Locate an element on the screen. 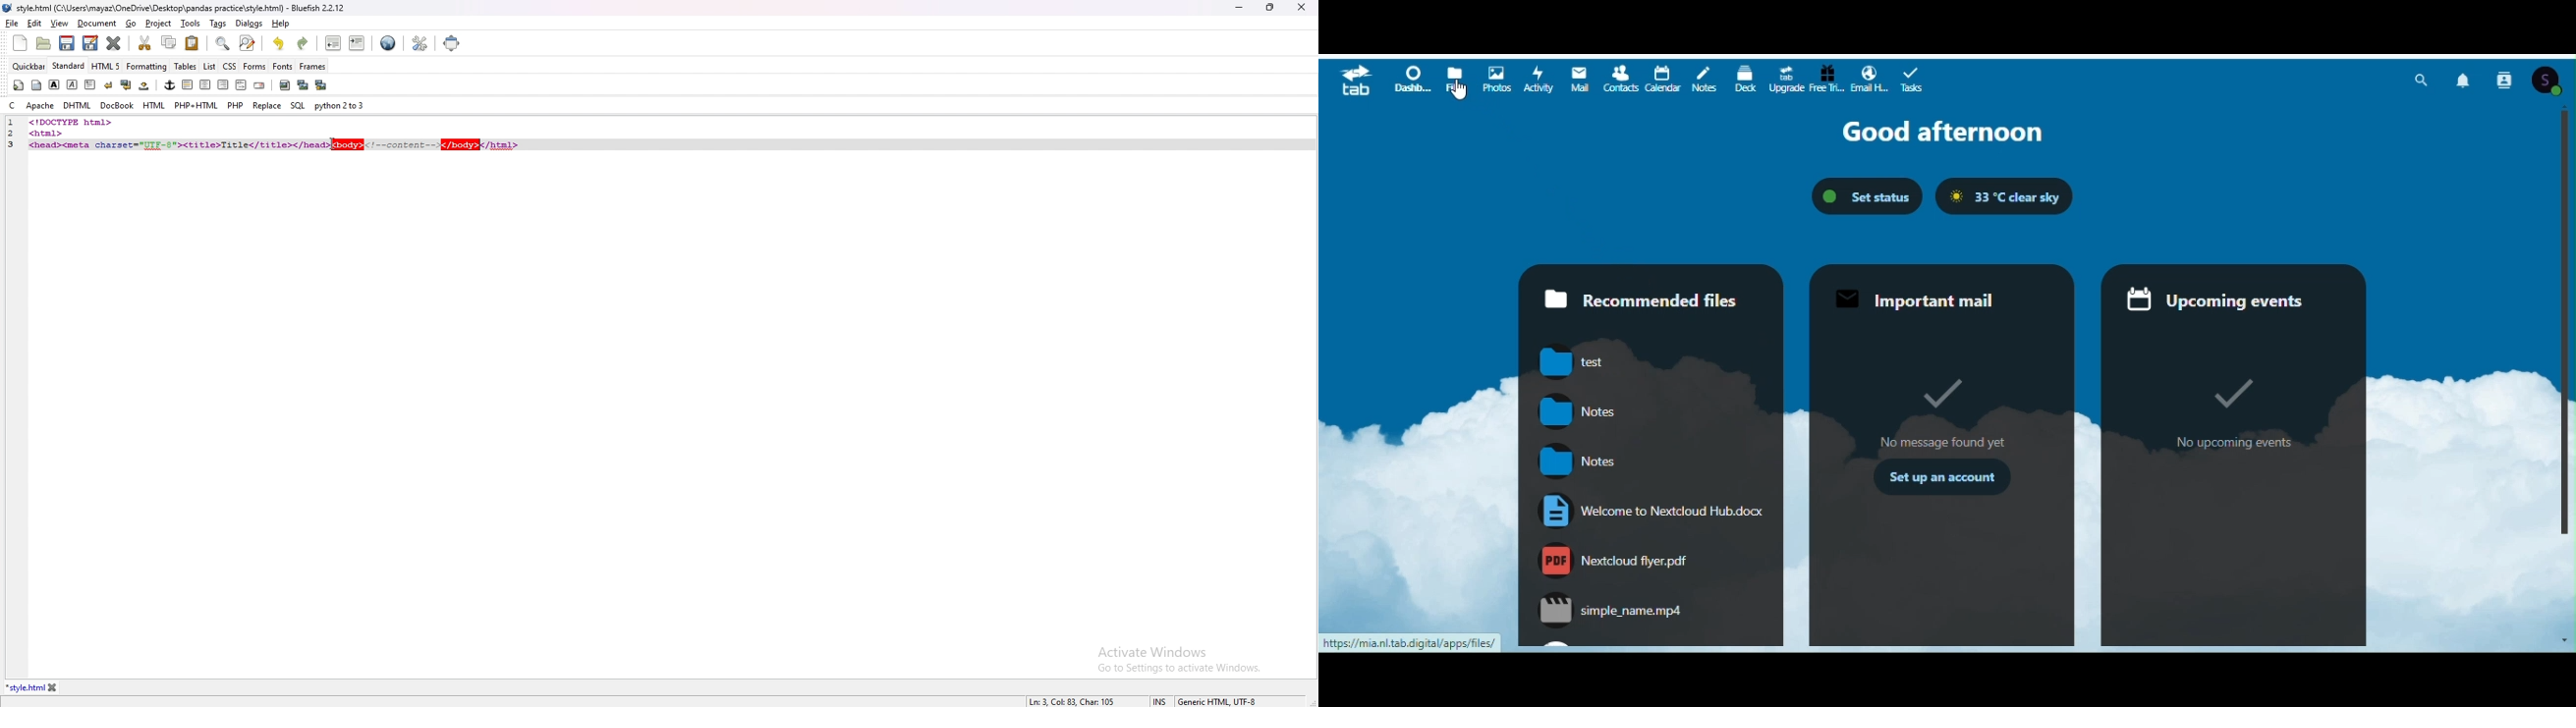 The width and height of the screenshot is (2576, 728). Set status is located at coordinates (1867, 197).